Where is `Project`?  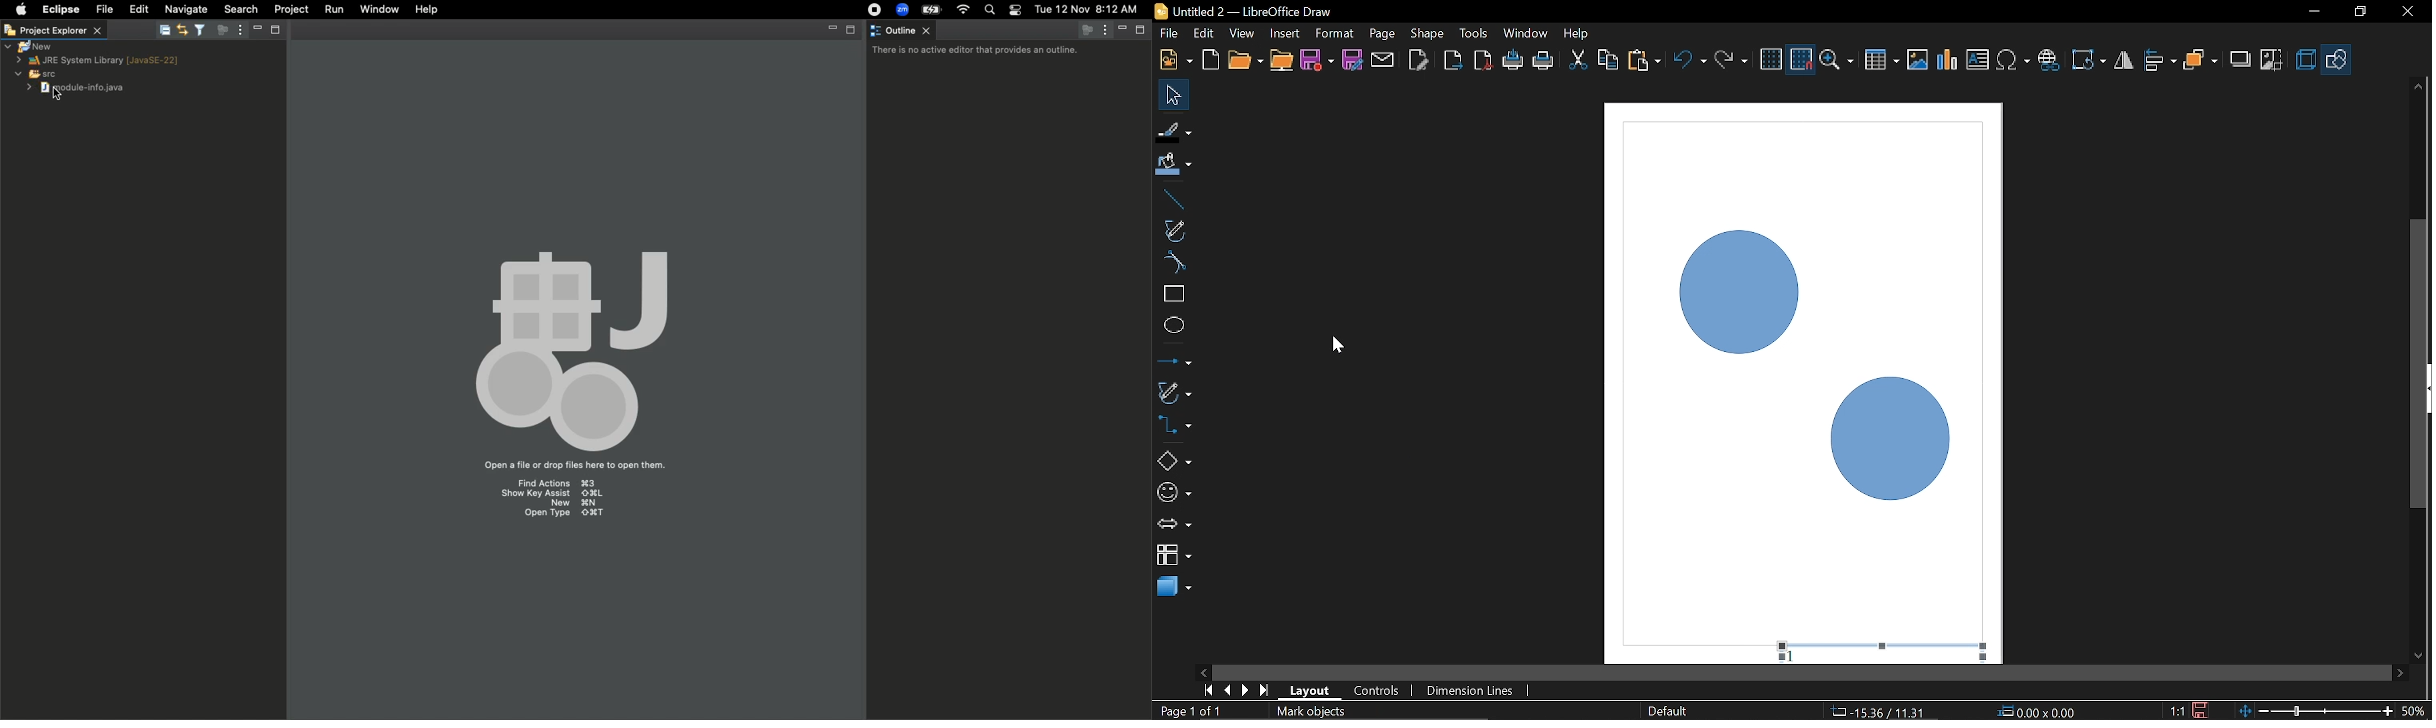 Project is located at coordinates (288, 10).